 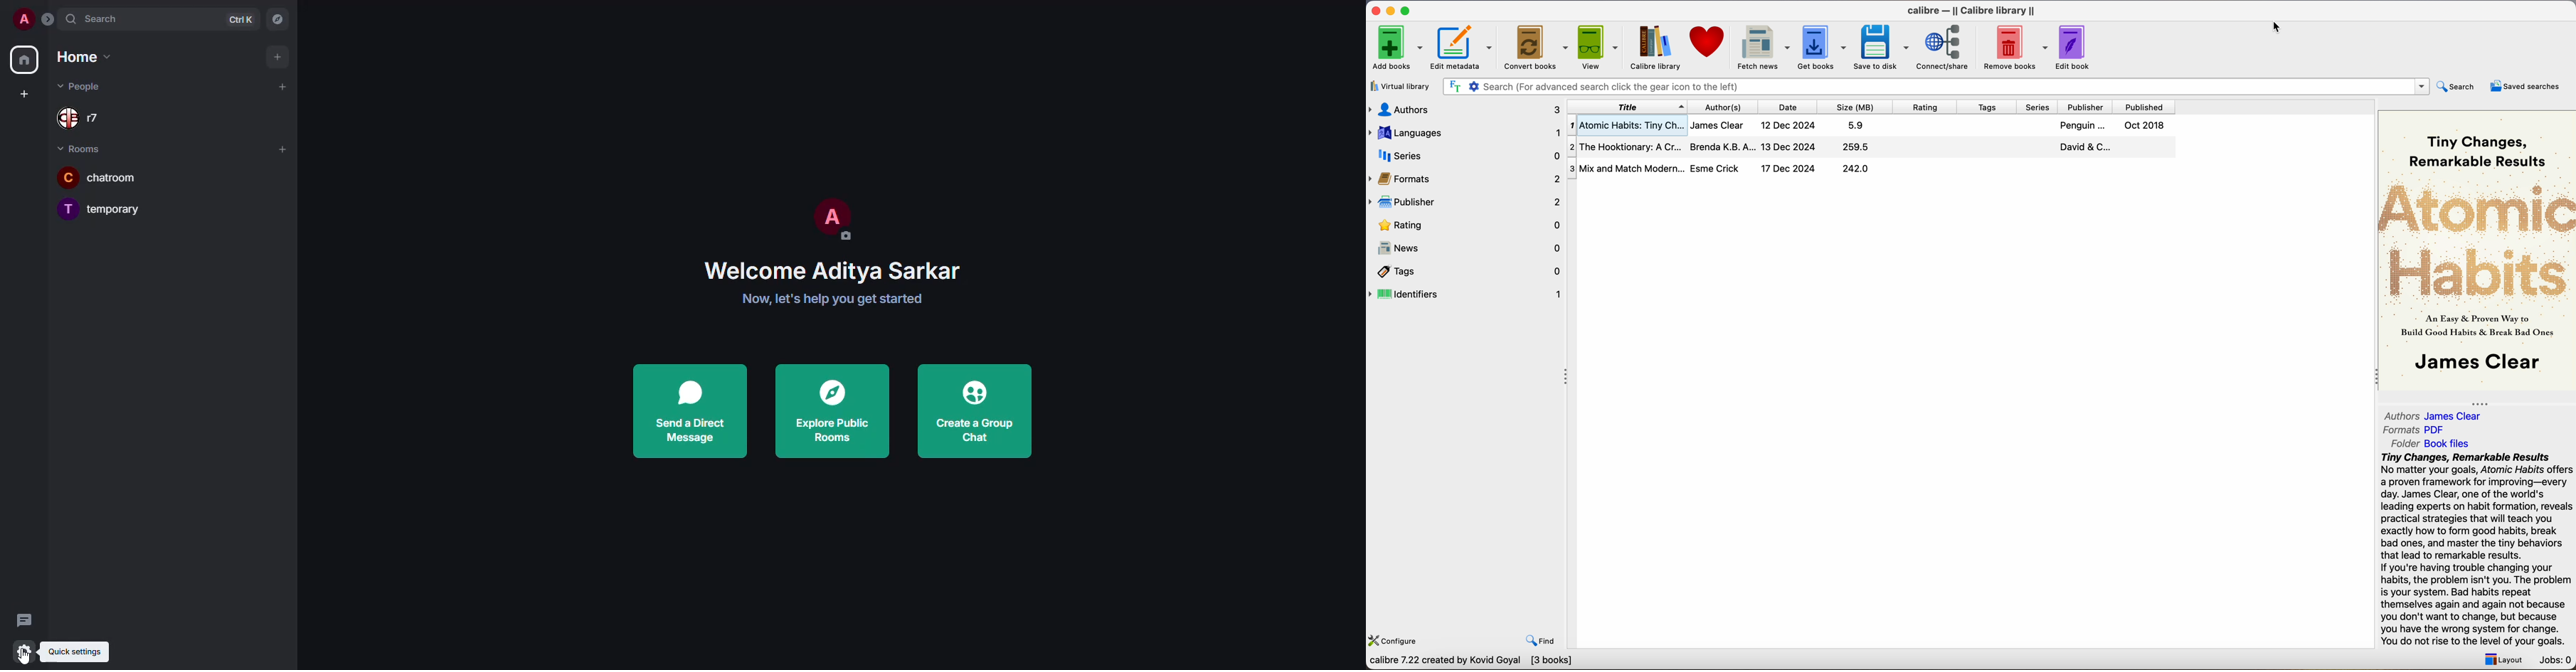 I want to click on formats, so click(x=1466, y=179).